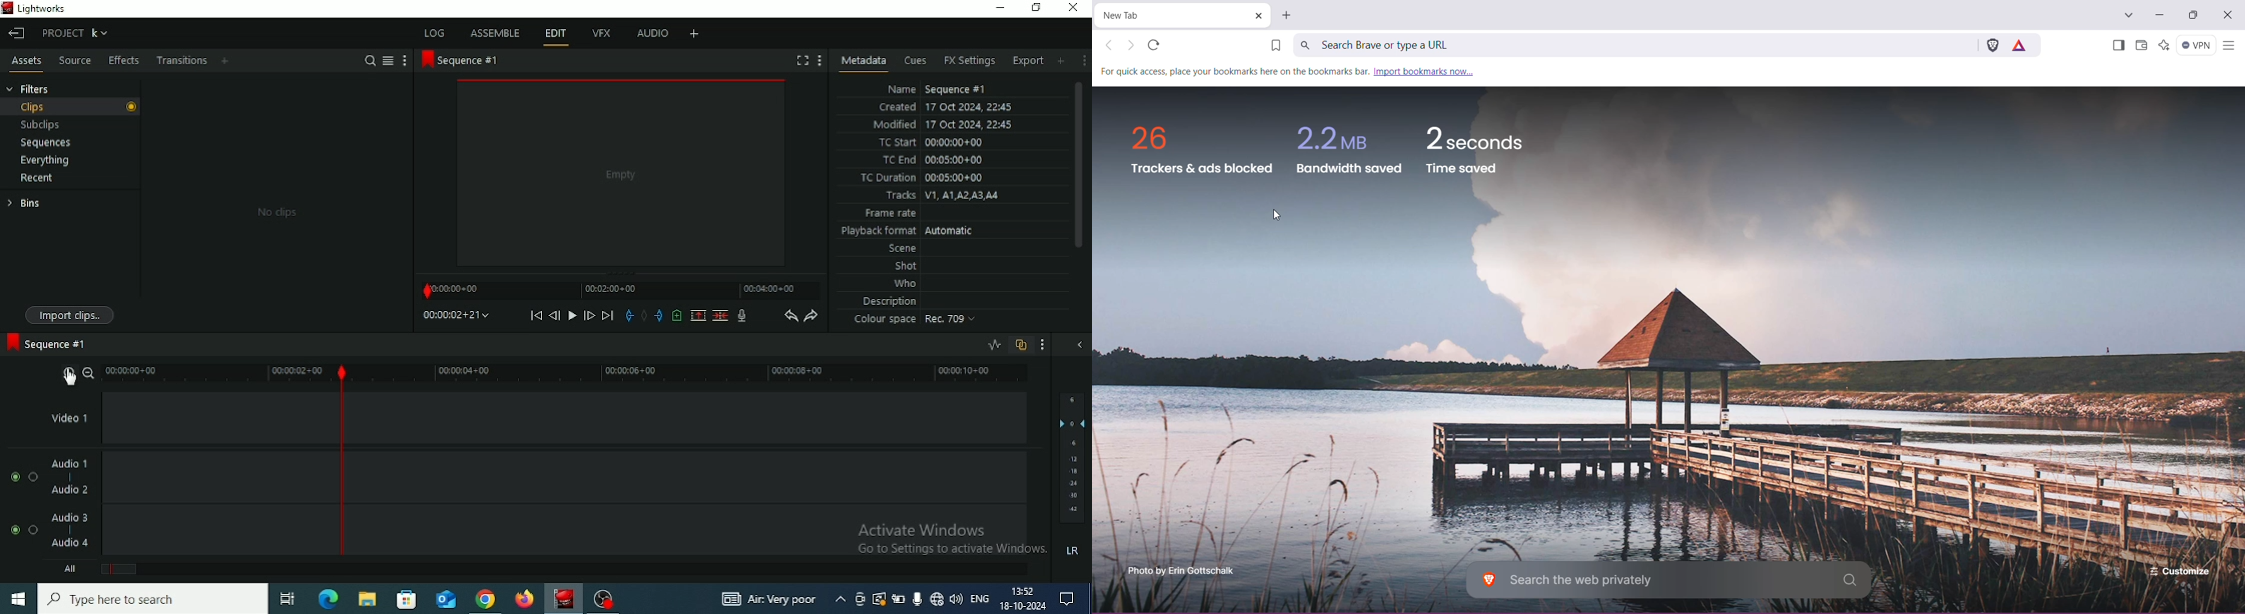  I want to click on Mute/unmute this track, so click(16, 476).